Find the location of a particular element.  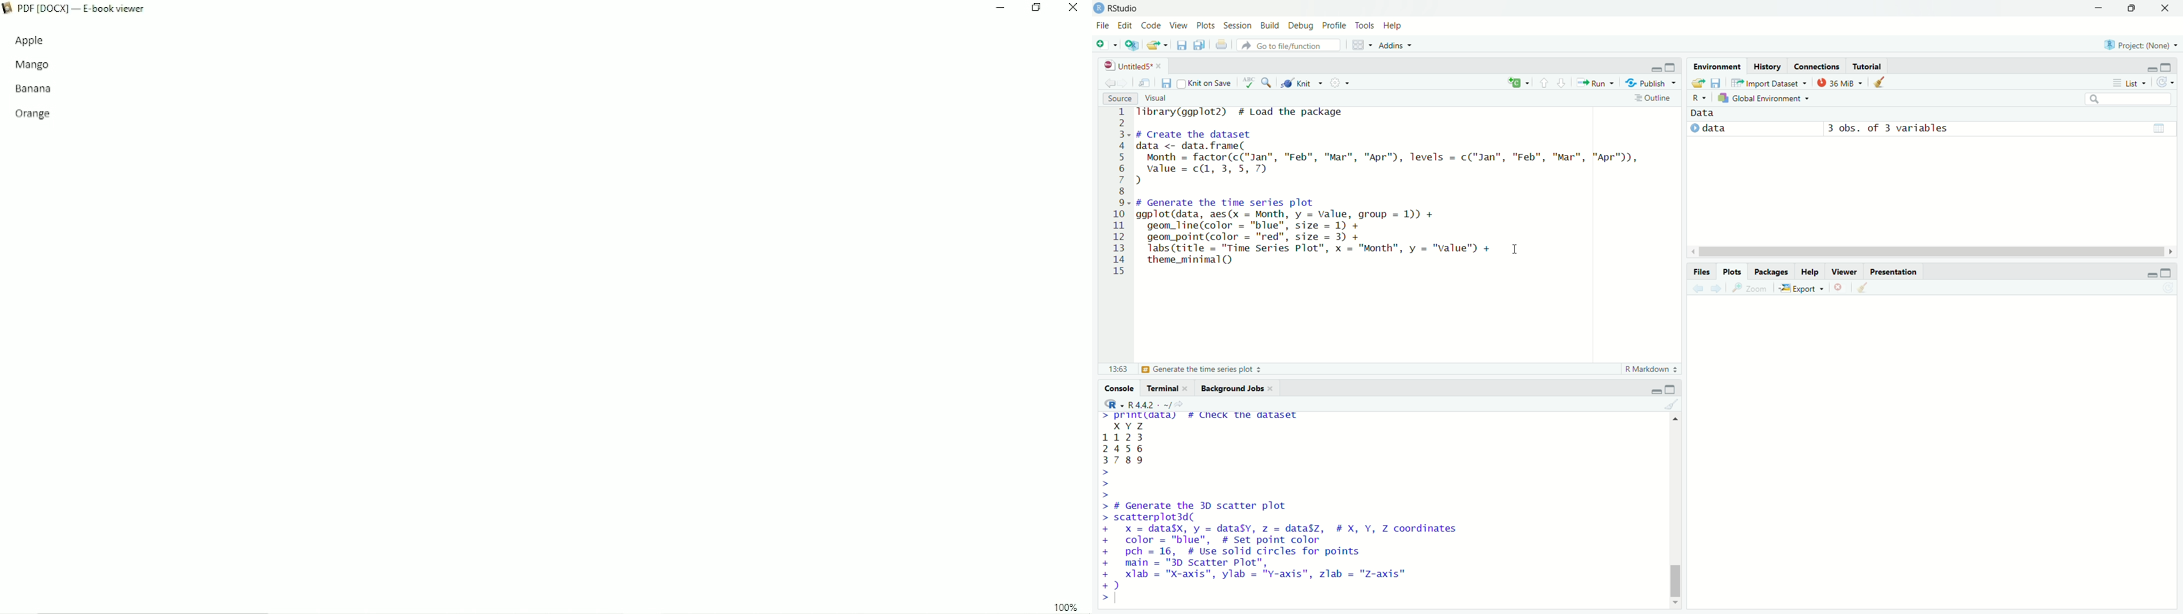

addins is located at coordinates (1396, 46).